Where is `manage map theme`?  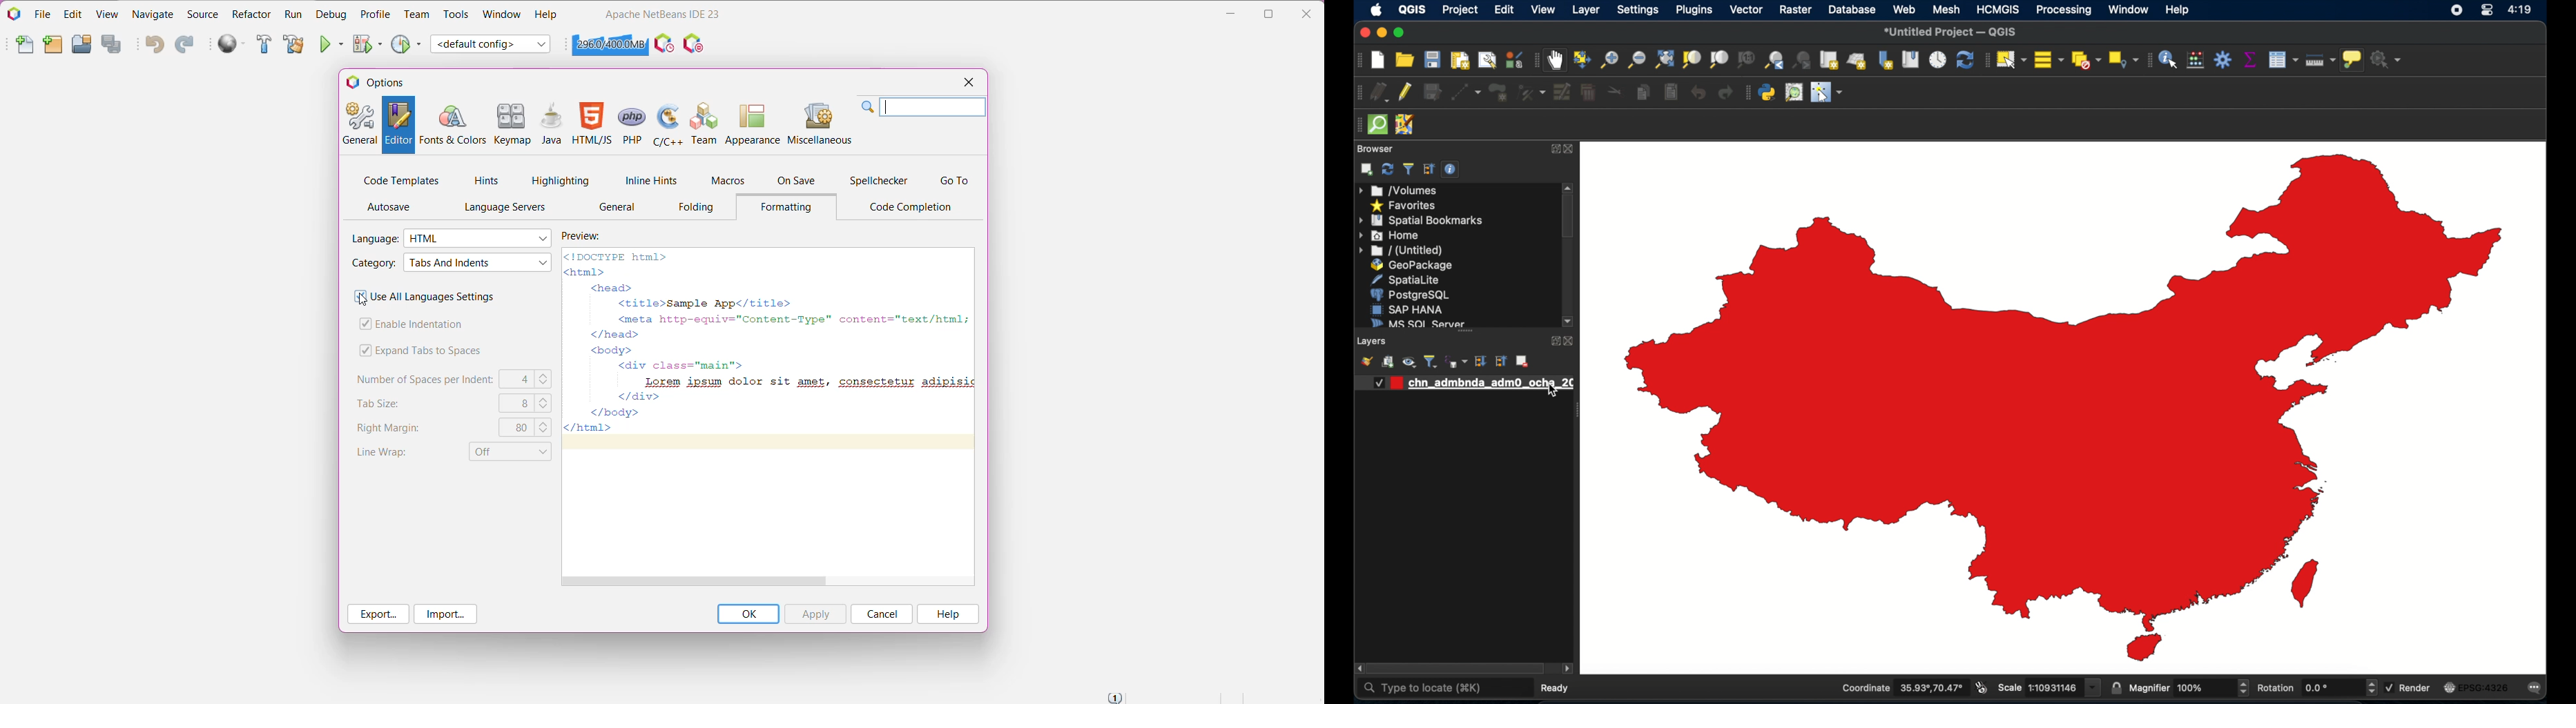
manage map theme is located at coordinates (1408, 362).